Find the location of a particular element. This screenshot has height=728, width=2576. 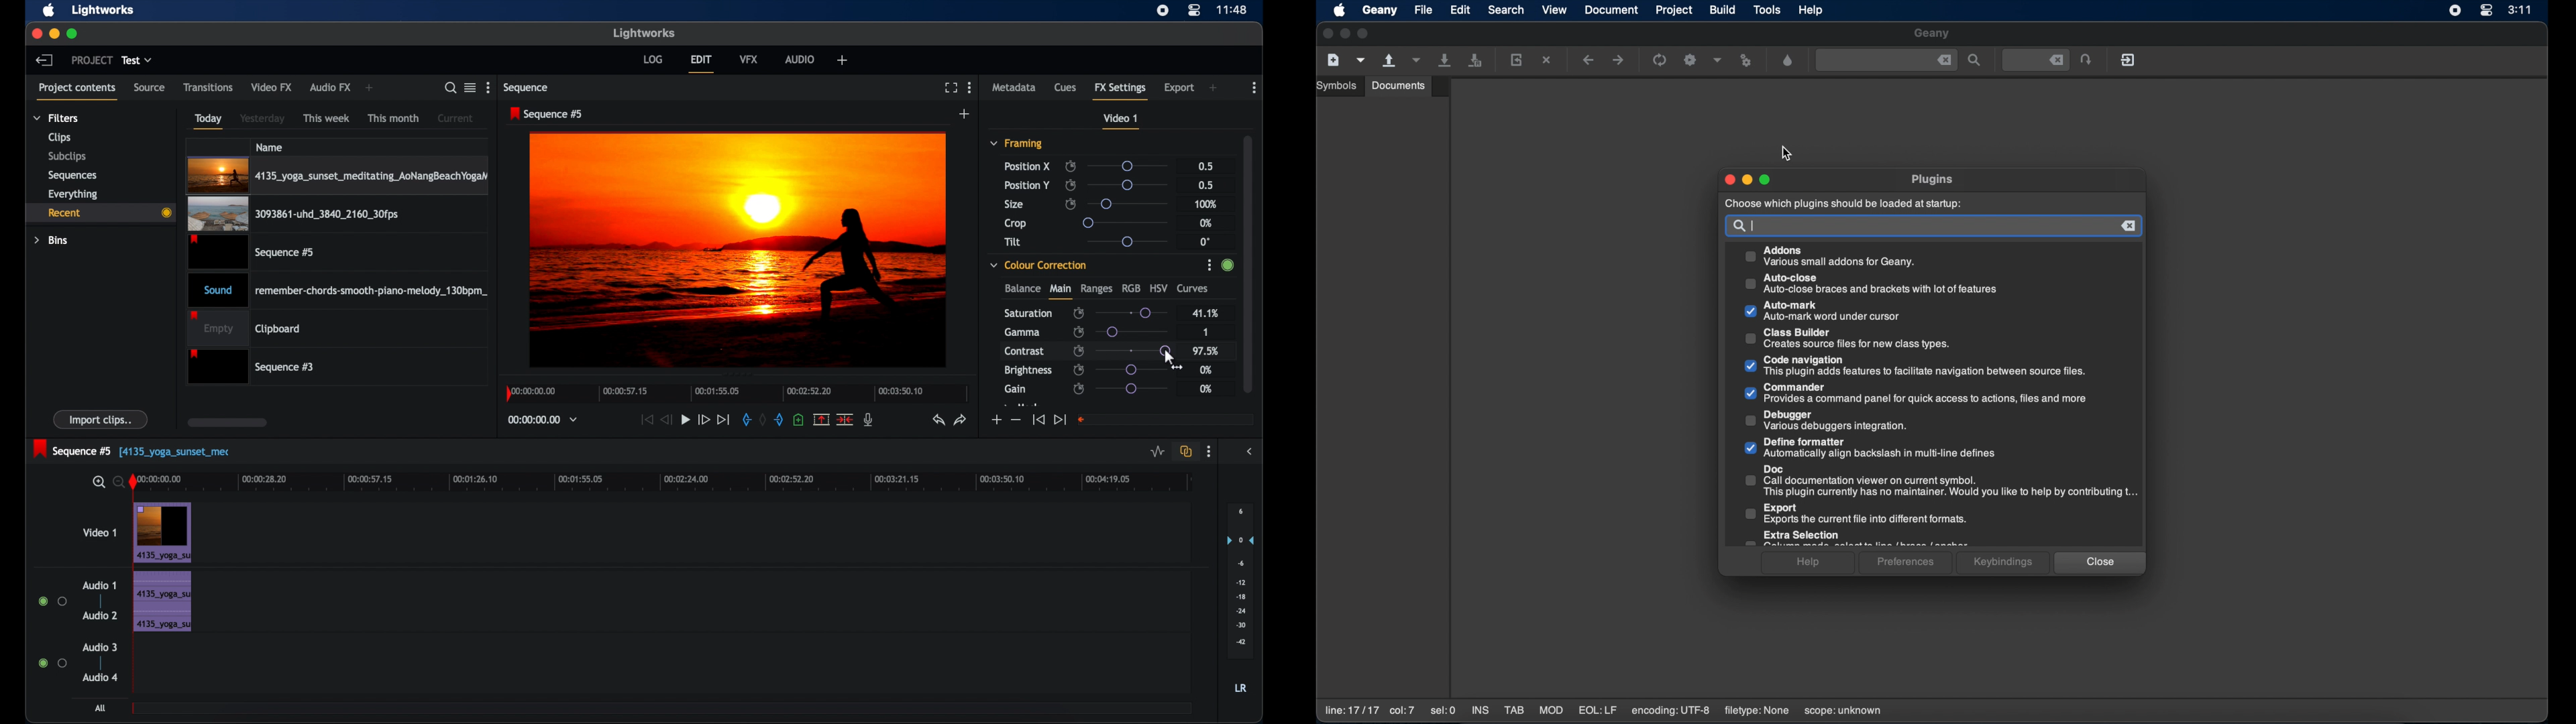

add is located at coordinates (1214, 88).